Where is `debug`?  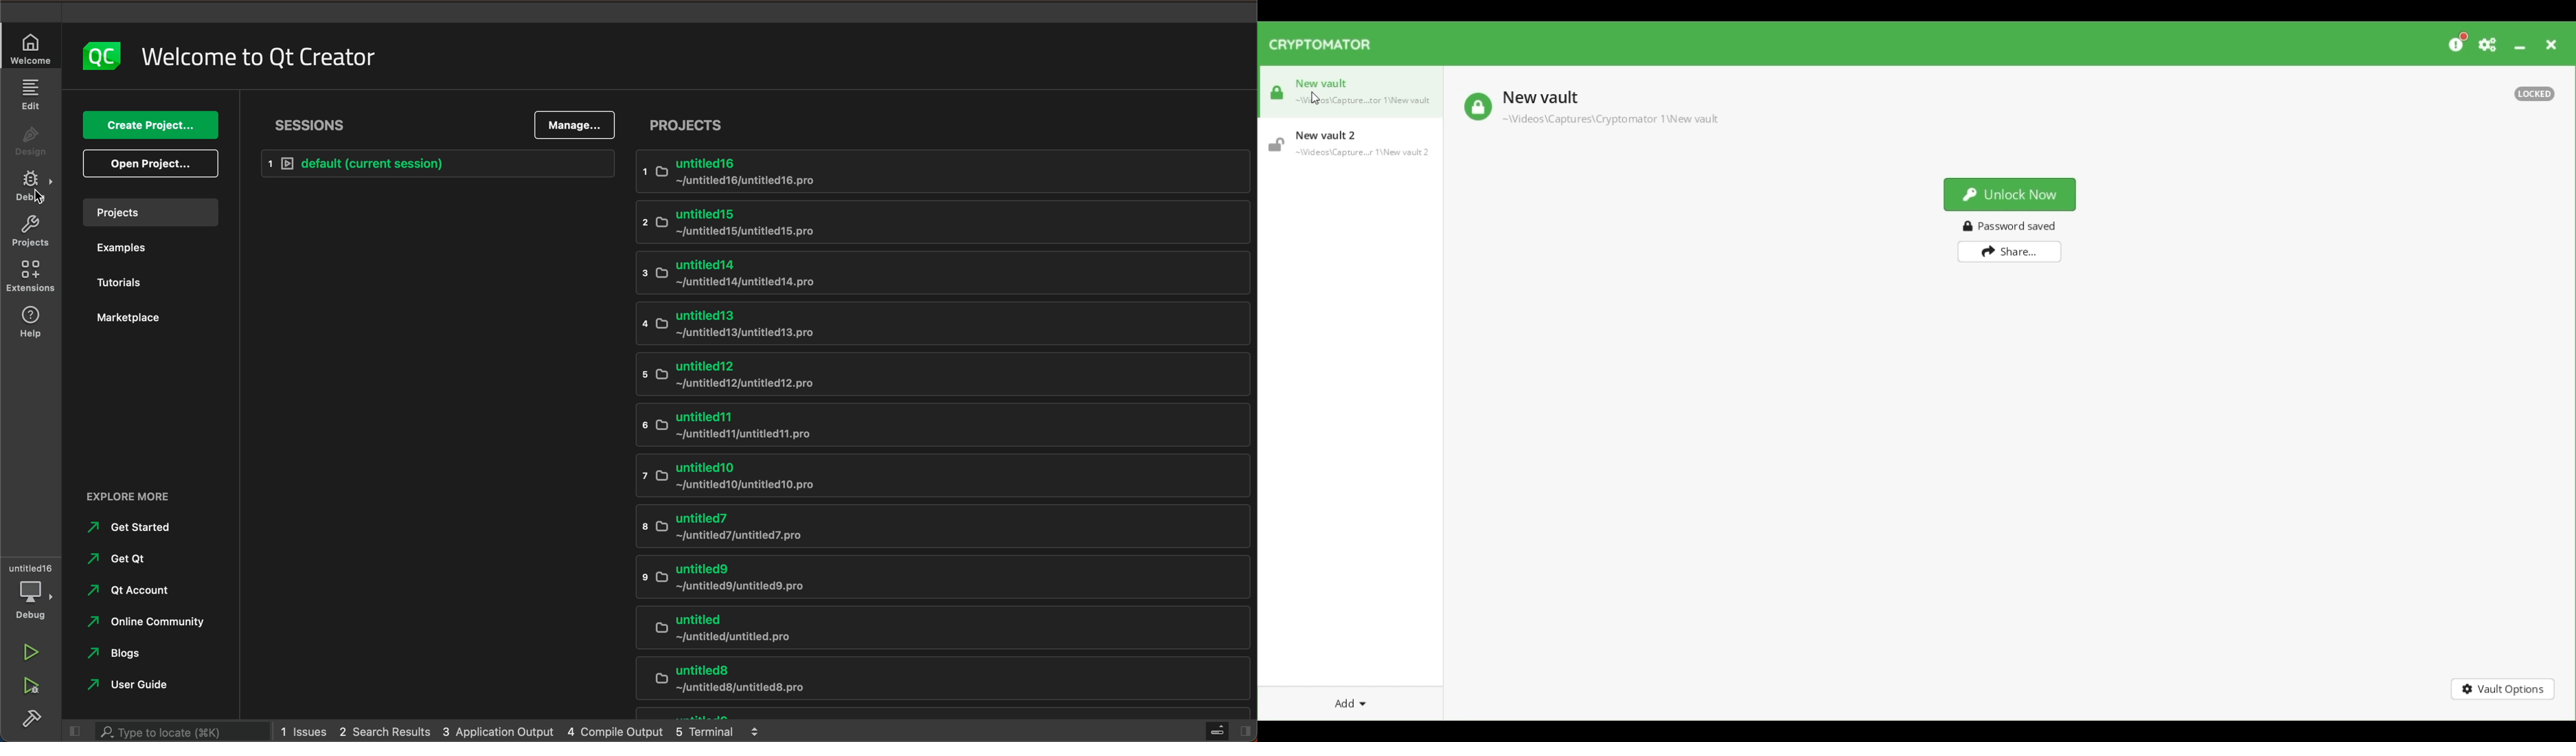
debug is located at coordinates (31, 187).